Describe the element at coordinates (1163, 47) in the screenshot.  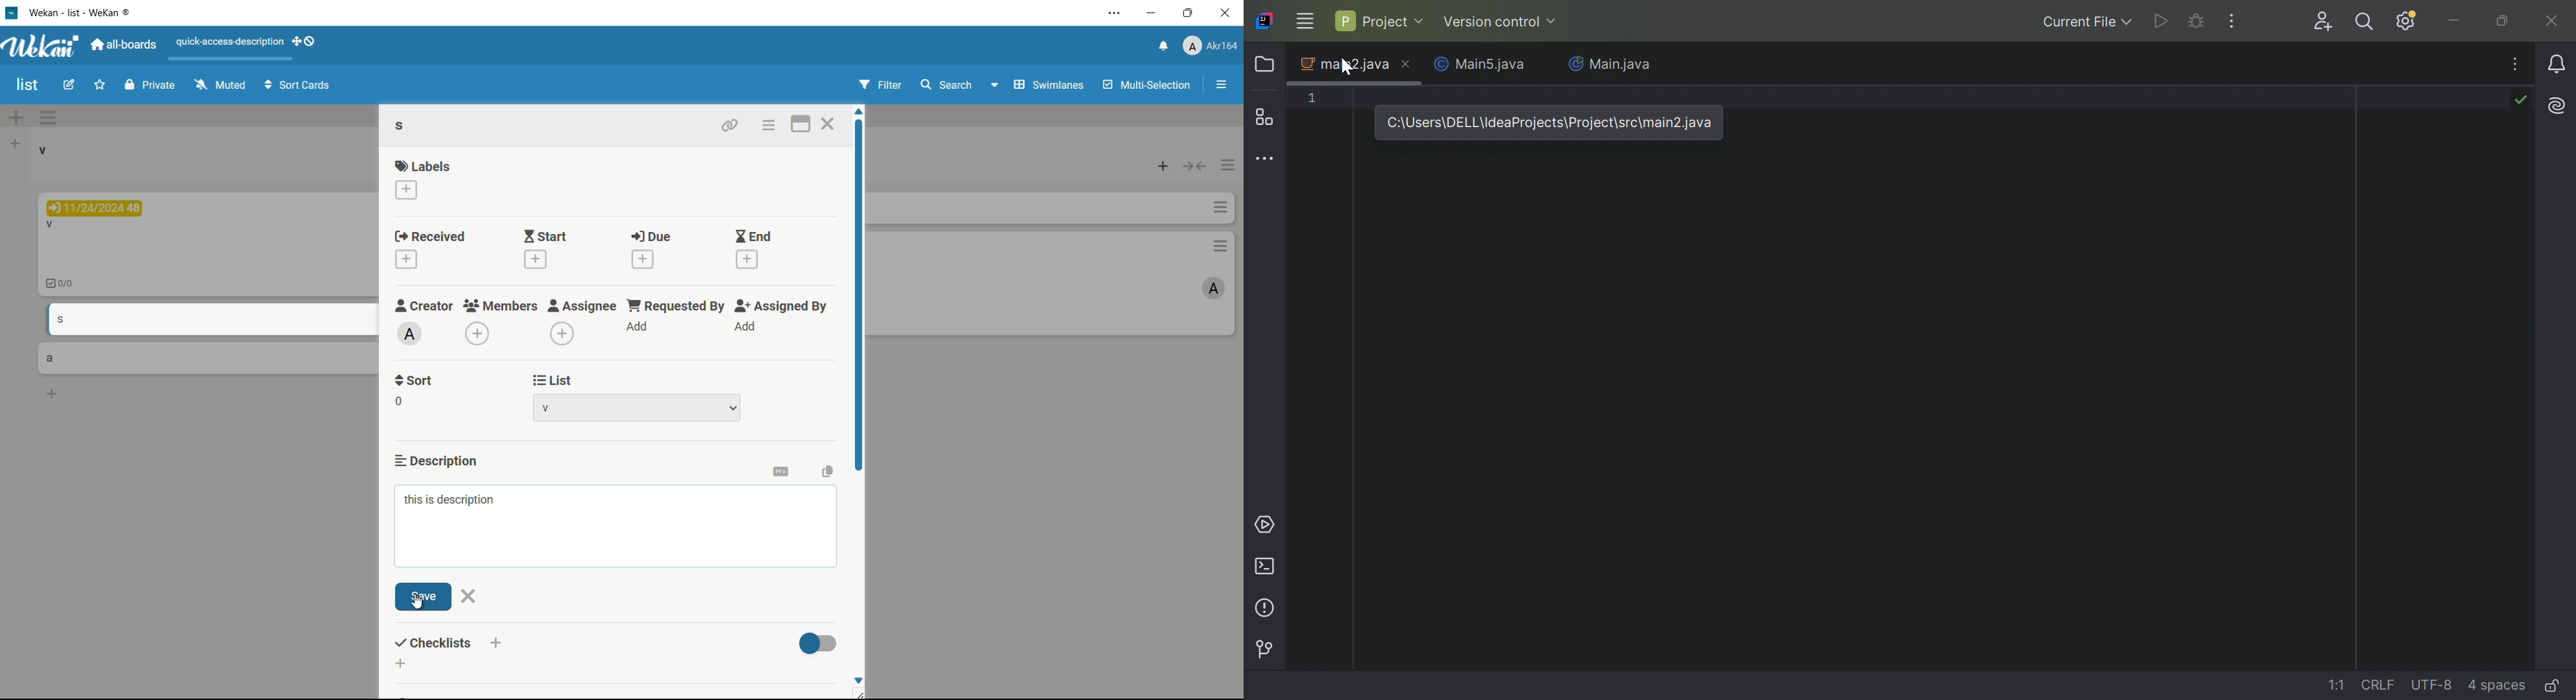
I see `notifications` at that location.